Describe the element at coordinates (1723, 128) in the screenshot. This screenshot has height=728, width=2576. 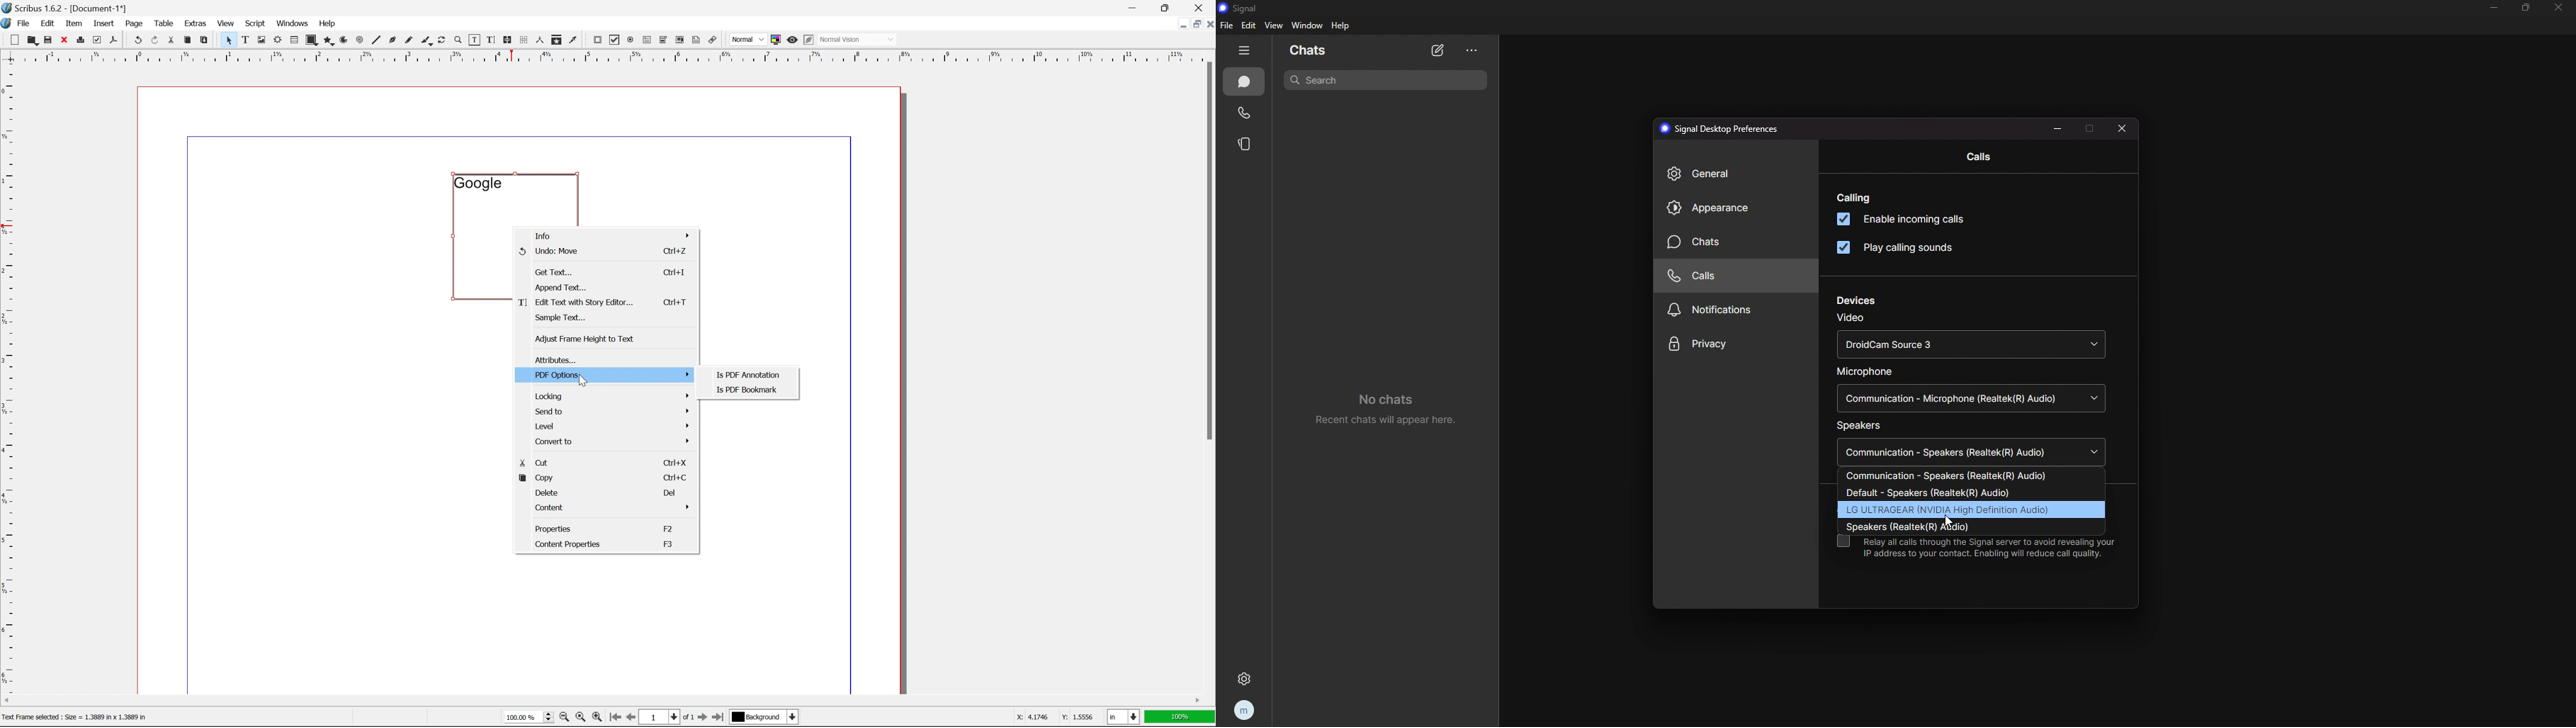
I see `signal desktop preferences` at that location.